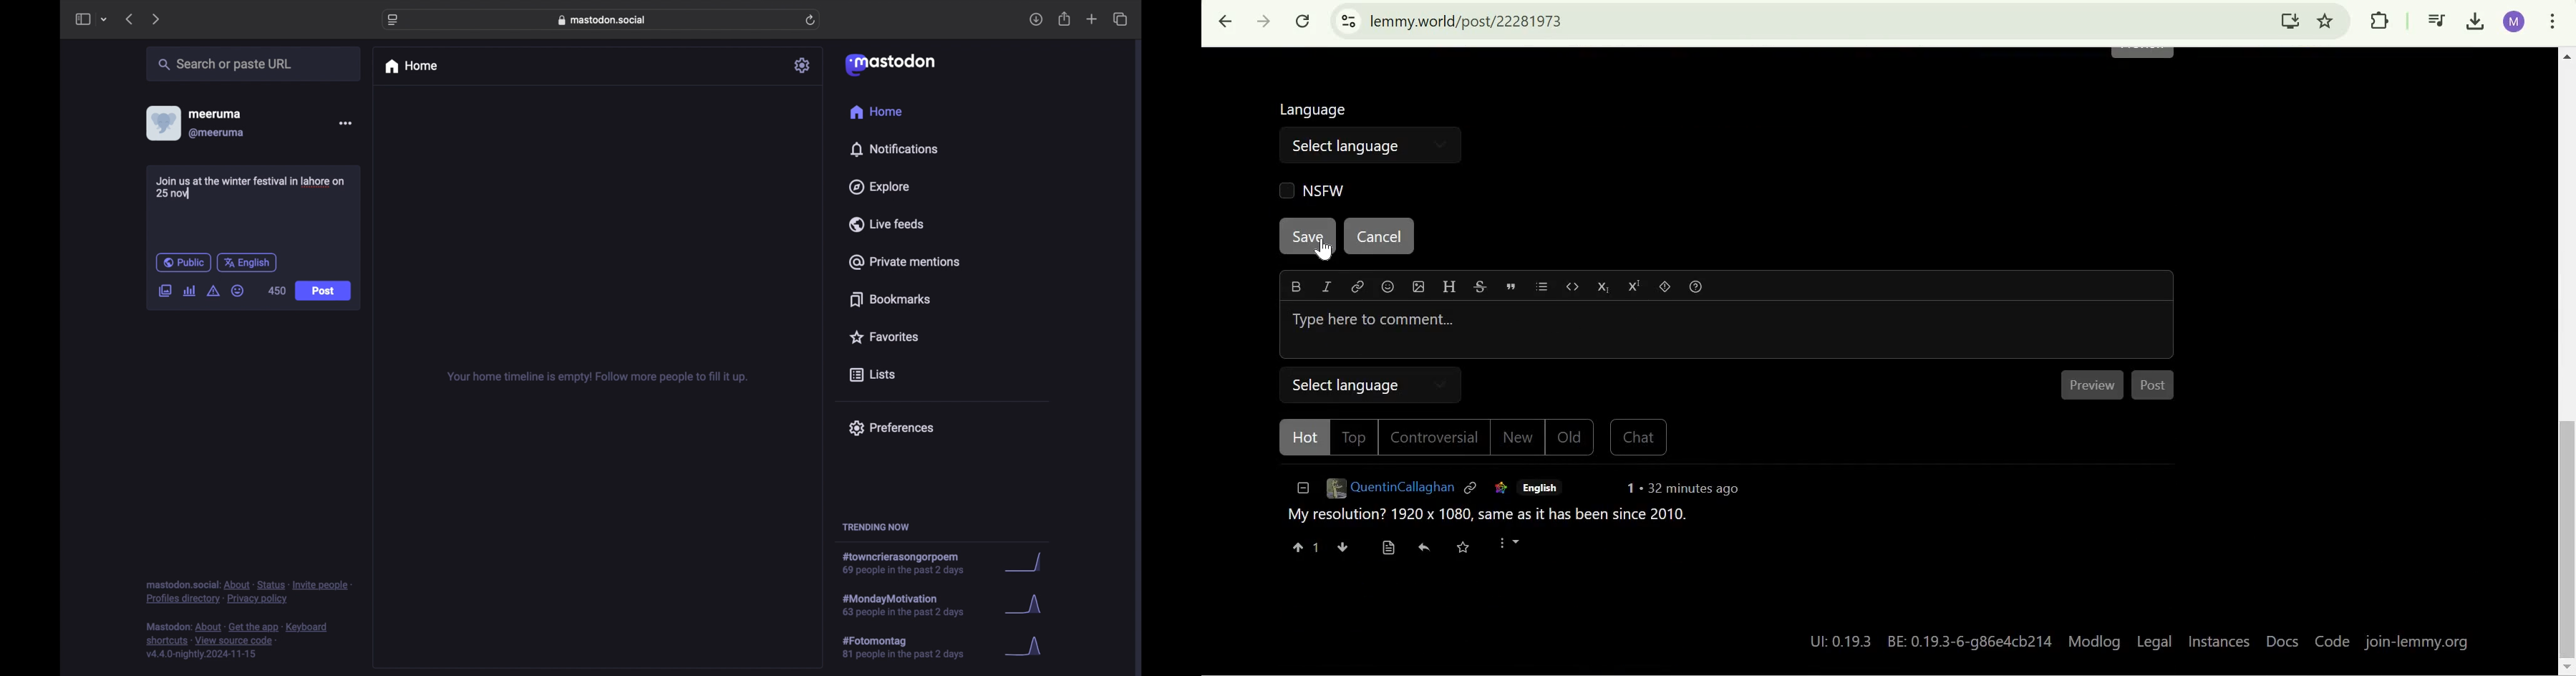 This screenshot has width=2576, height=700. What do you see at coordinates (129, 19) in the screenshot?
I see `previous` at bounding box center [129, 19].